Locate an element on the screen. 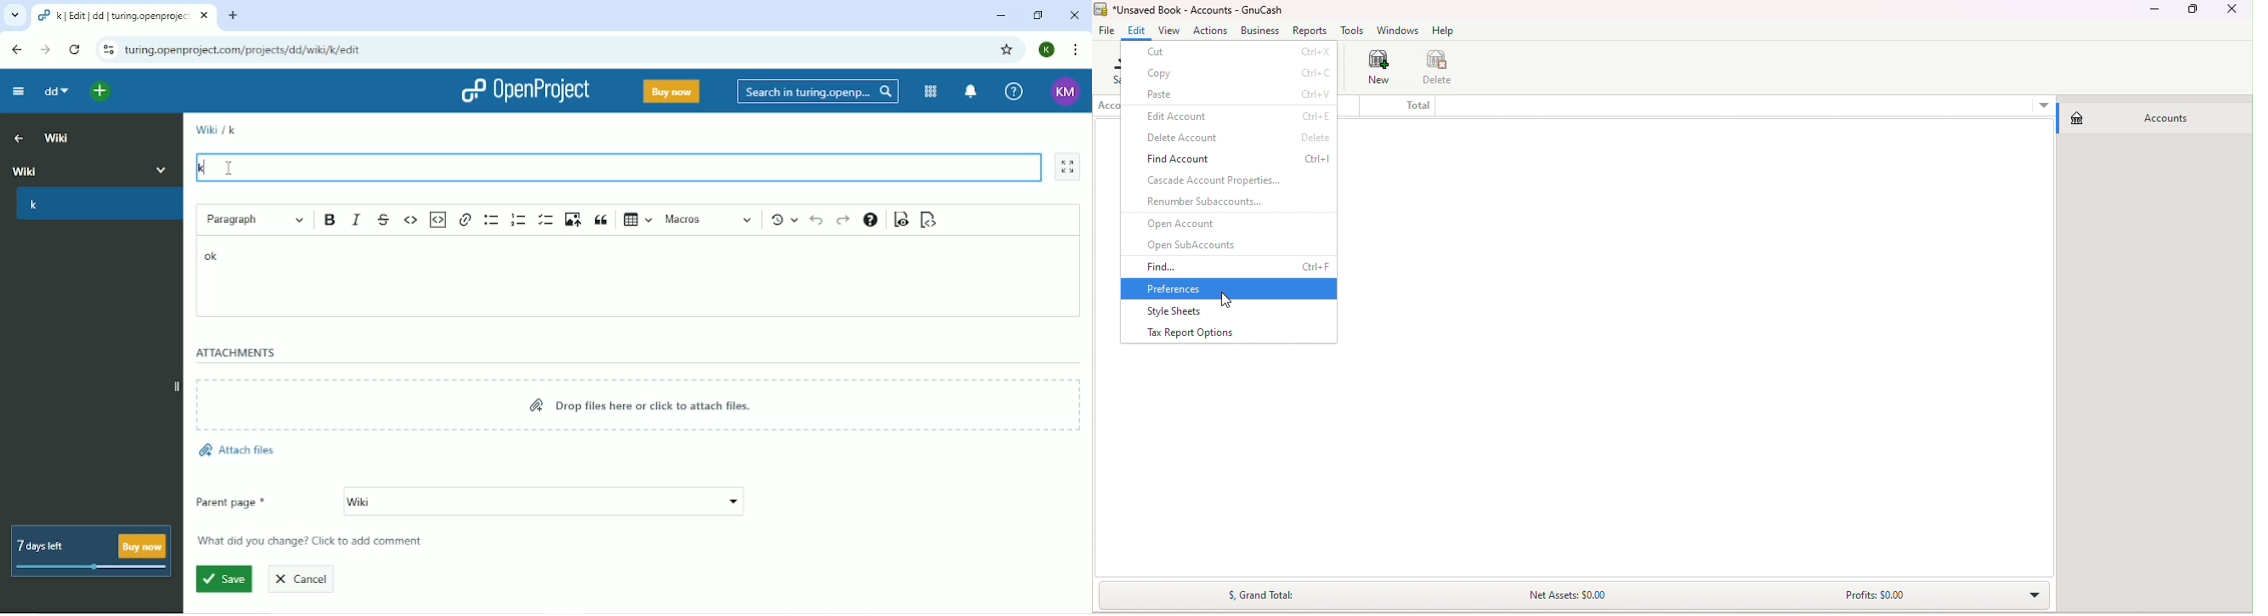  Link is located at coordinates (465, 219).